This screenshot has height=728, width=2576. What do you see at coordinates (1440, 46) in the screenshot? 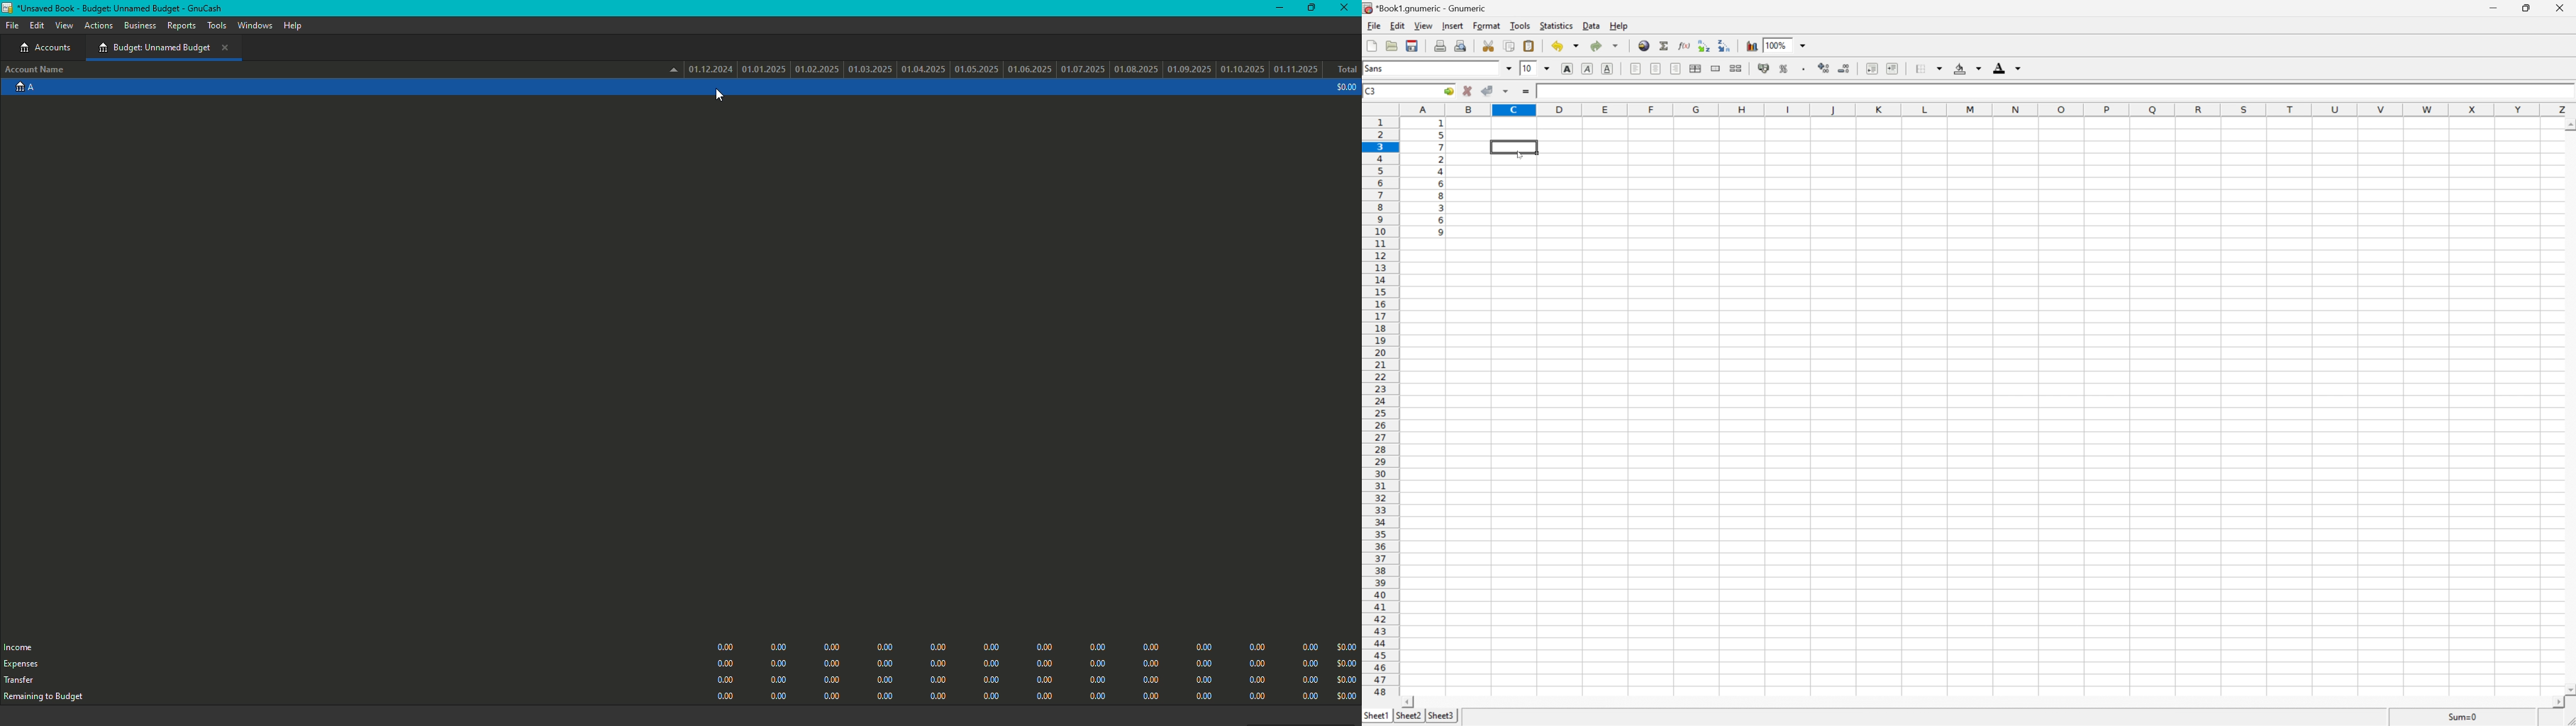
I see `print` at bounding box center [1440, 46].